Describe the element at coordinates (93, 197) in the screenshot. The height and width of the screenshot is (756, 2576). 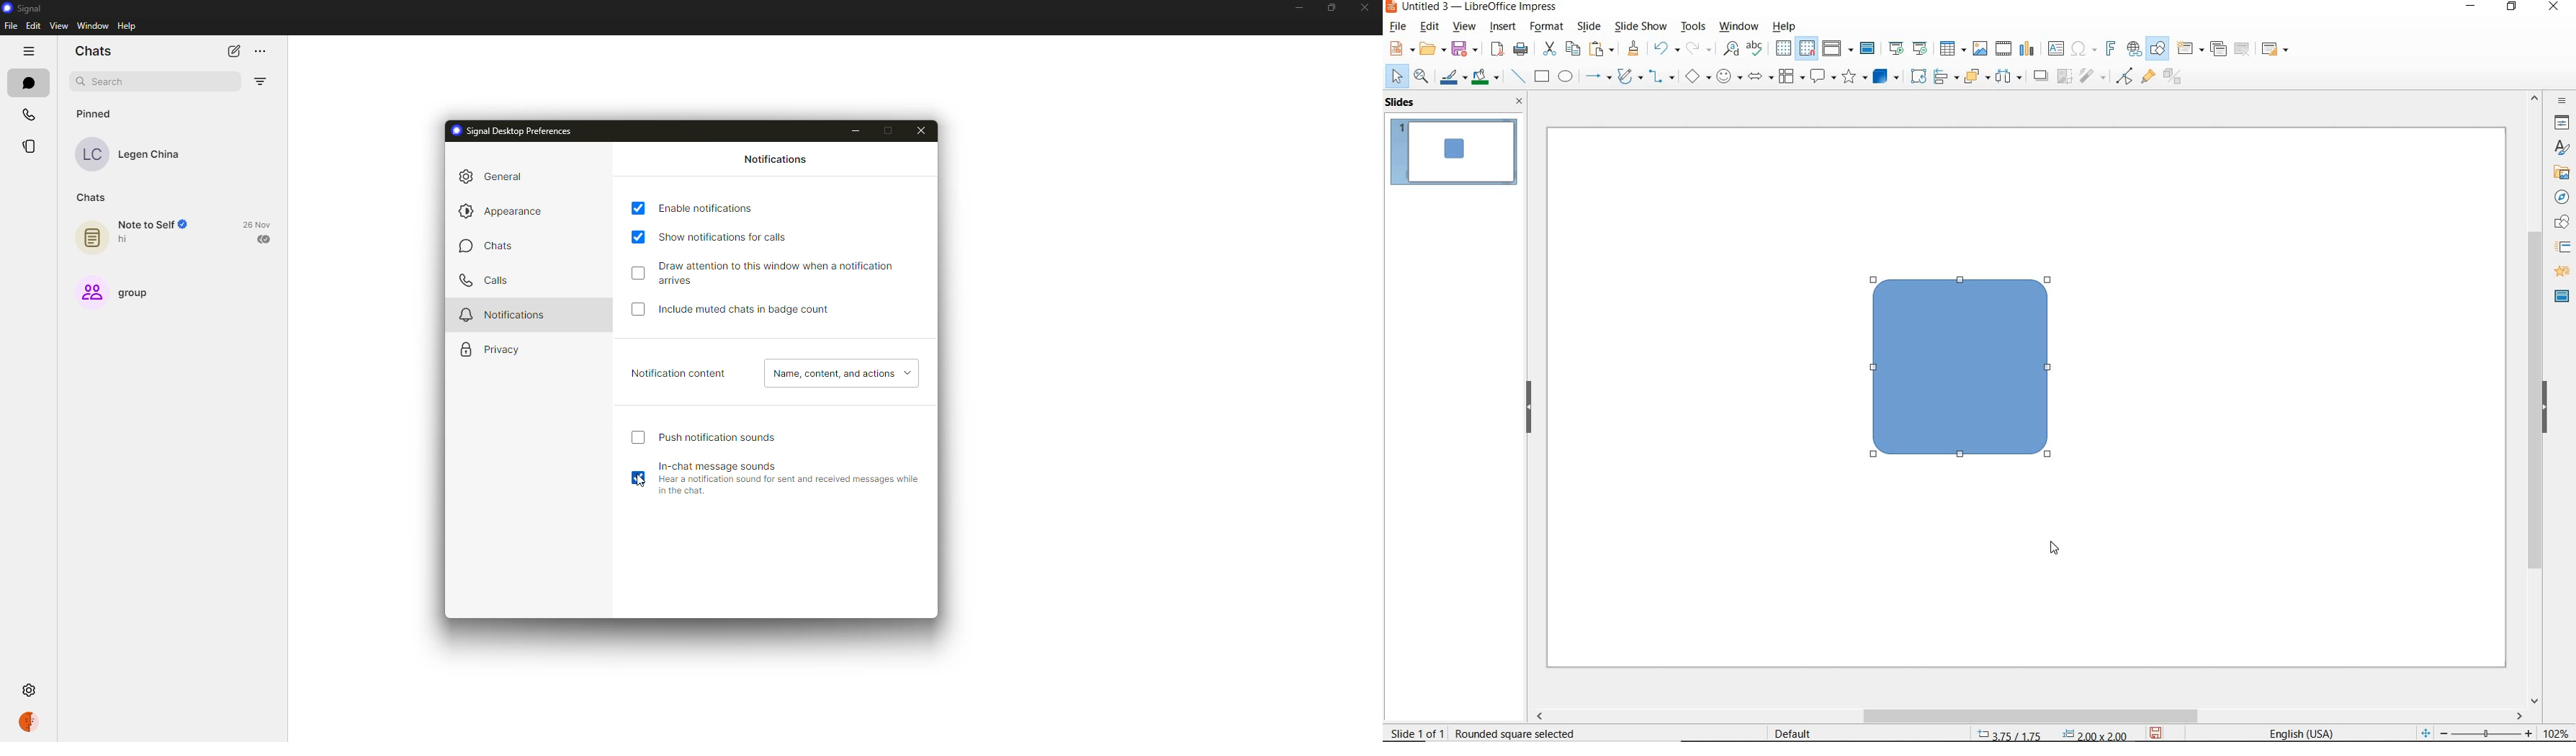
I see `chats` at that location.